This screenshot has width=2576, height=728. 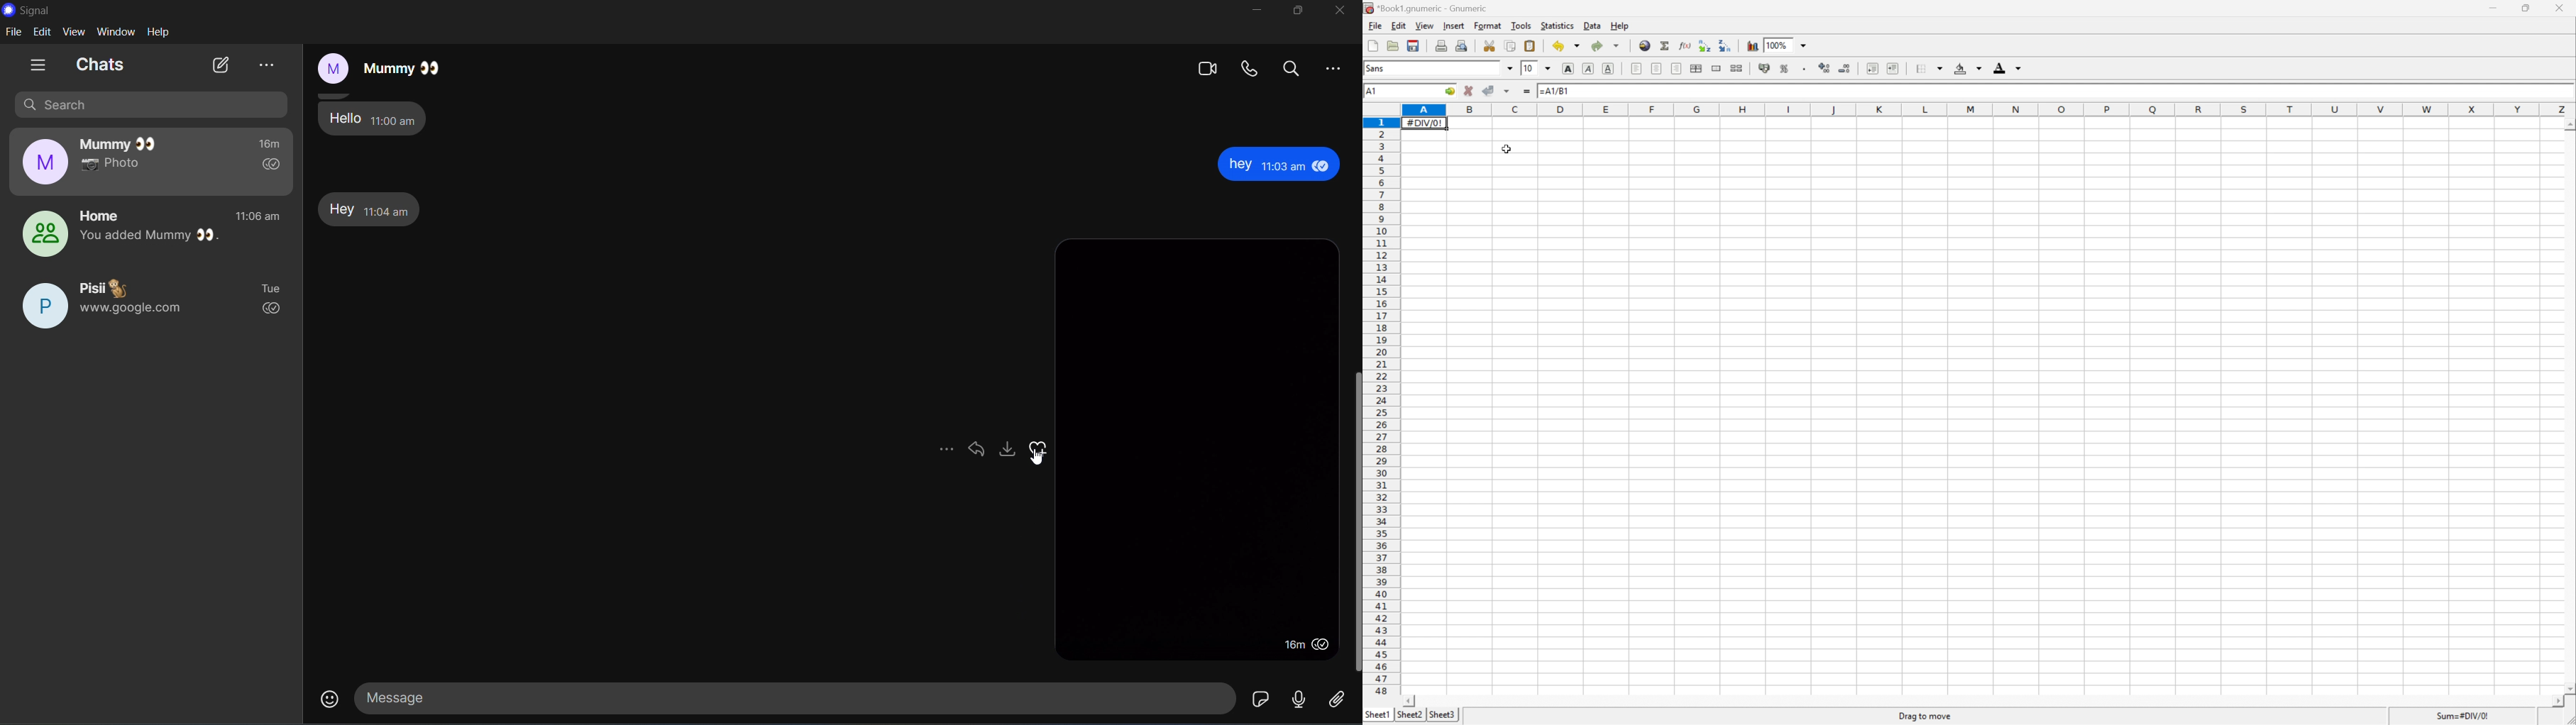 I want to click on Insert, so click(x=1455, y=25).